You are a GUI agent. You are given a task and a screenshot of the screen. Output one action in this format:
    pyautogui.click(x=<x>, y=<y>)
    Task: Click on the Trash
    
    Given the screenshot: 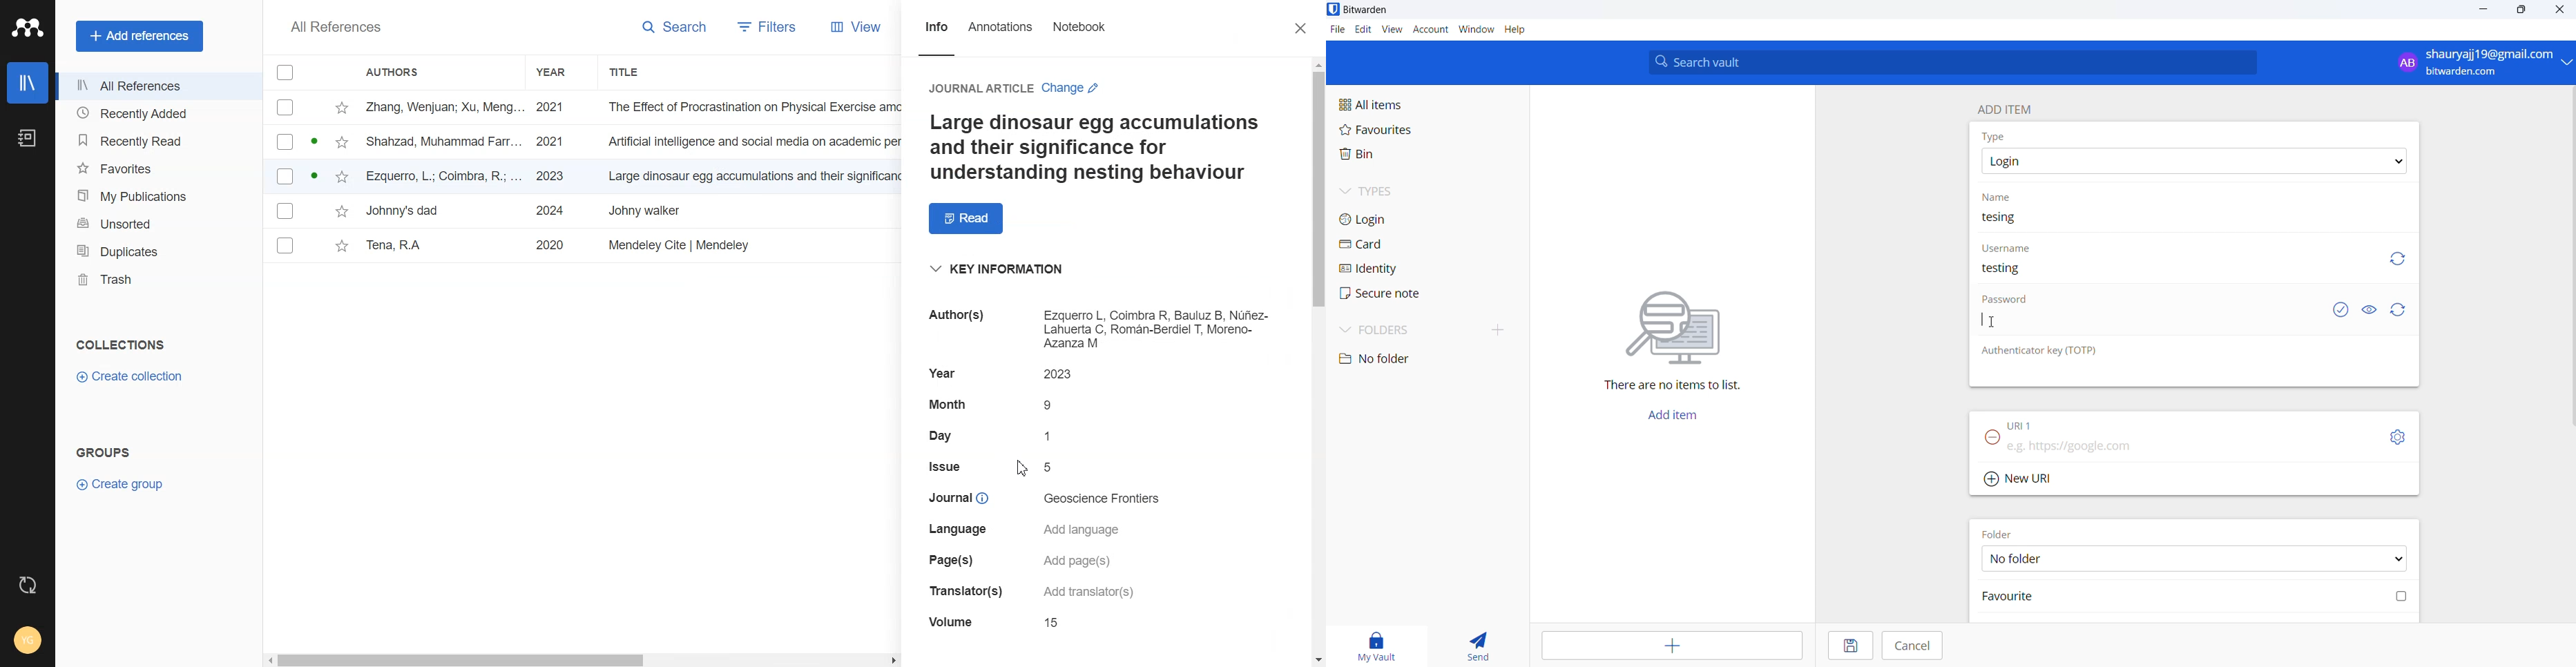 What is the action you would take?
    pyautogui.click(x=158, y=279)
    